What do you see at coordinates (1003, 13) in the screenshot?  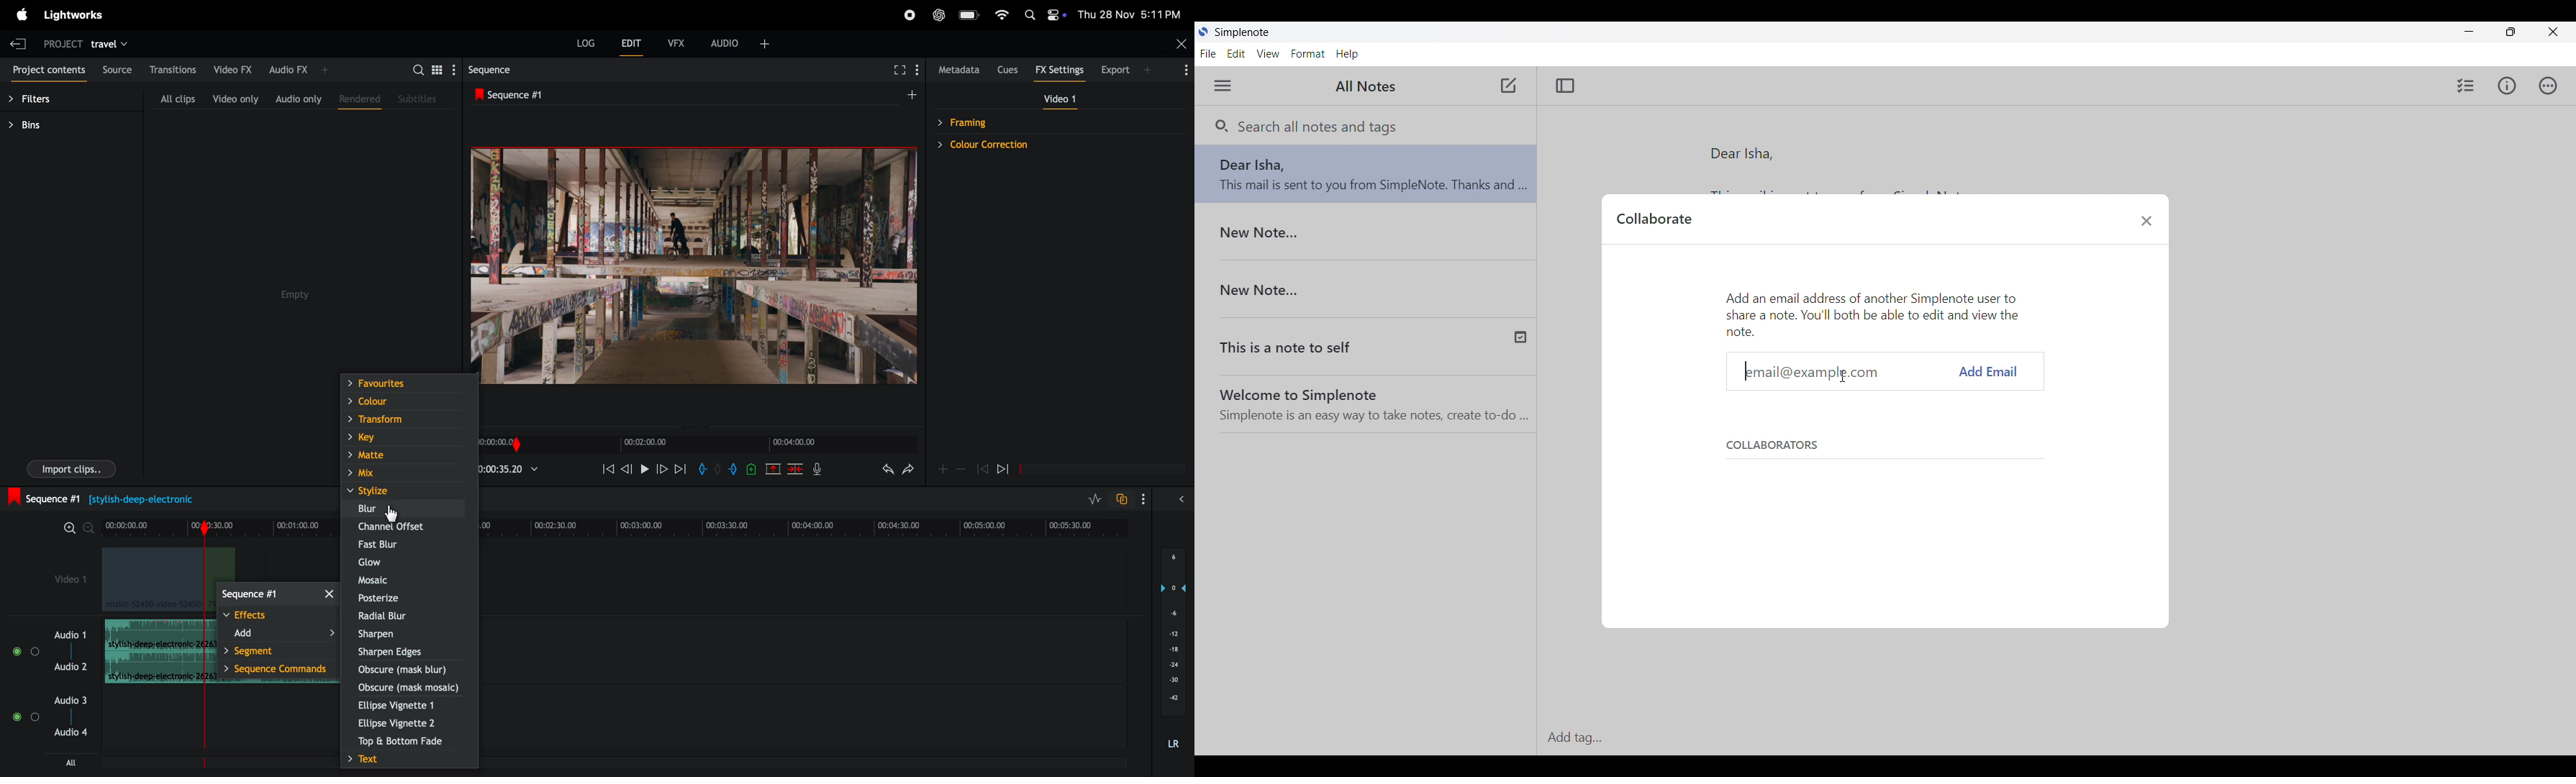 I see `wifi` at bounding box center [1003, 13].